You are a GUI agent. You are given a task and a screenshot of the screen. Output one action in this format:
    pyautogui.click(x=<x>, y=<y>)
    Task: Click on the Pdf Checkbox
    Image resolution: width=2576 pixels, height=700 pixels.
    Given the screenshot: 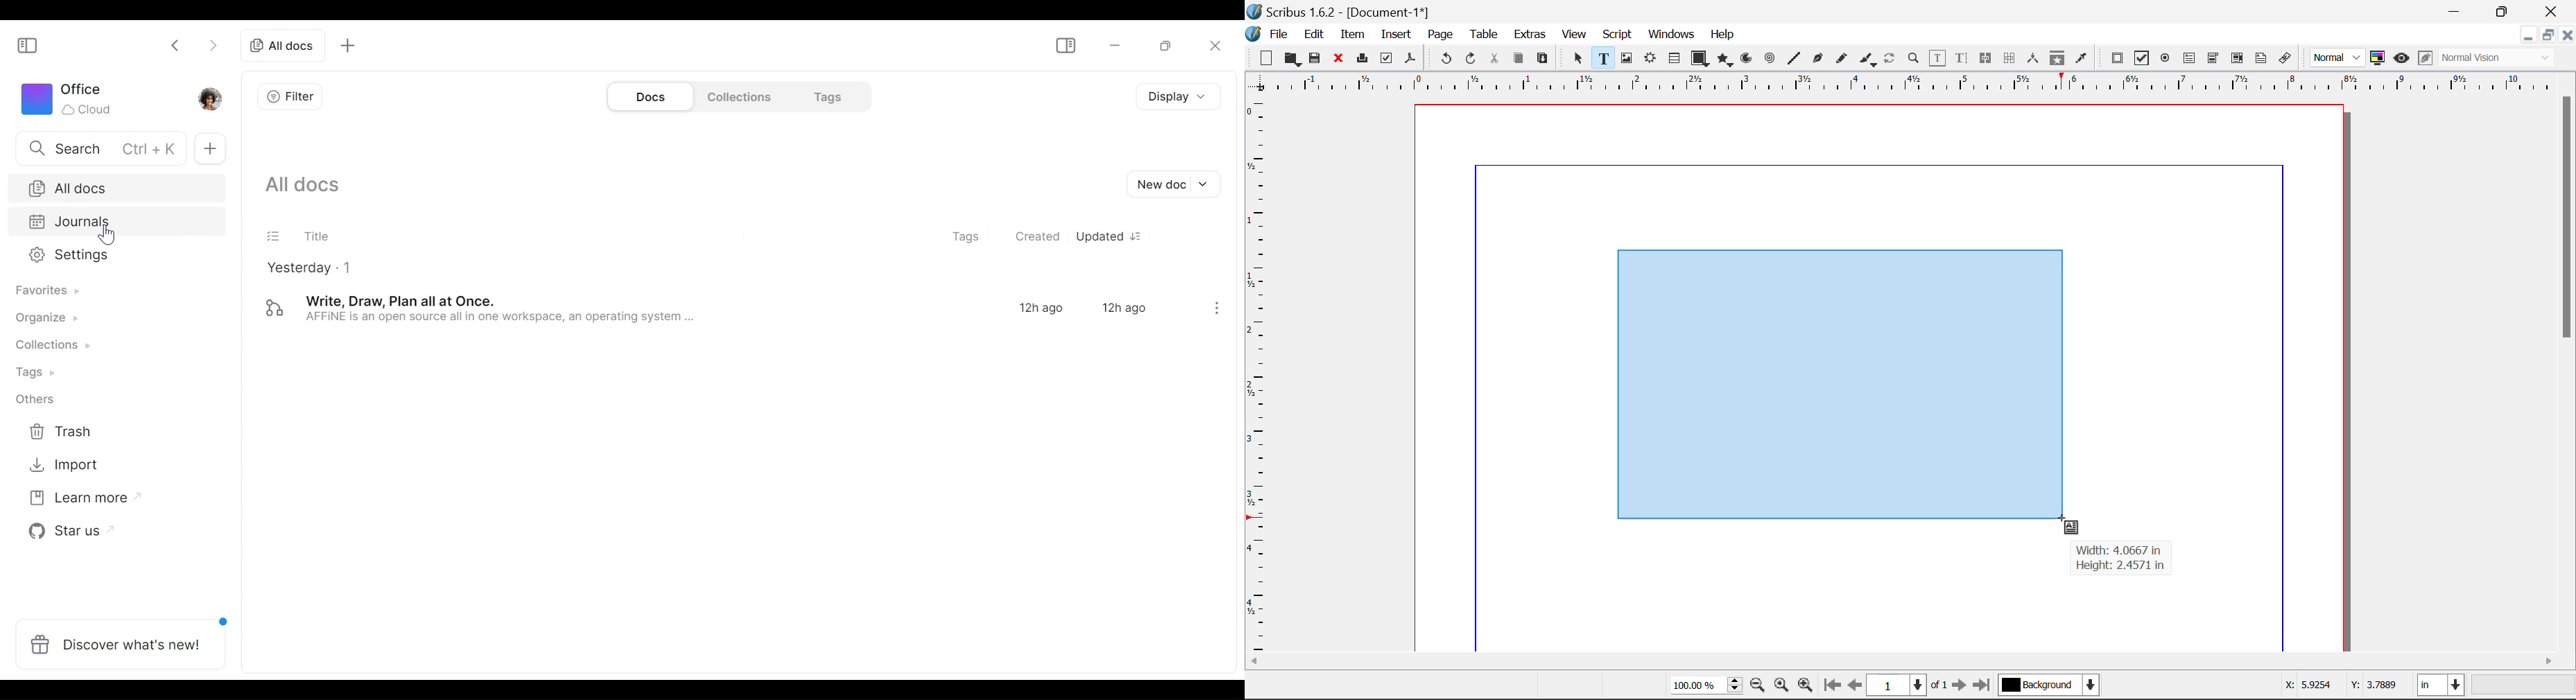 What is the action you would take?
    pyautogui.click(x=2142, y=58)
    